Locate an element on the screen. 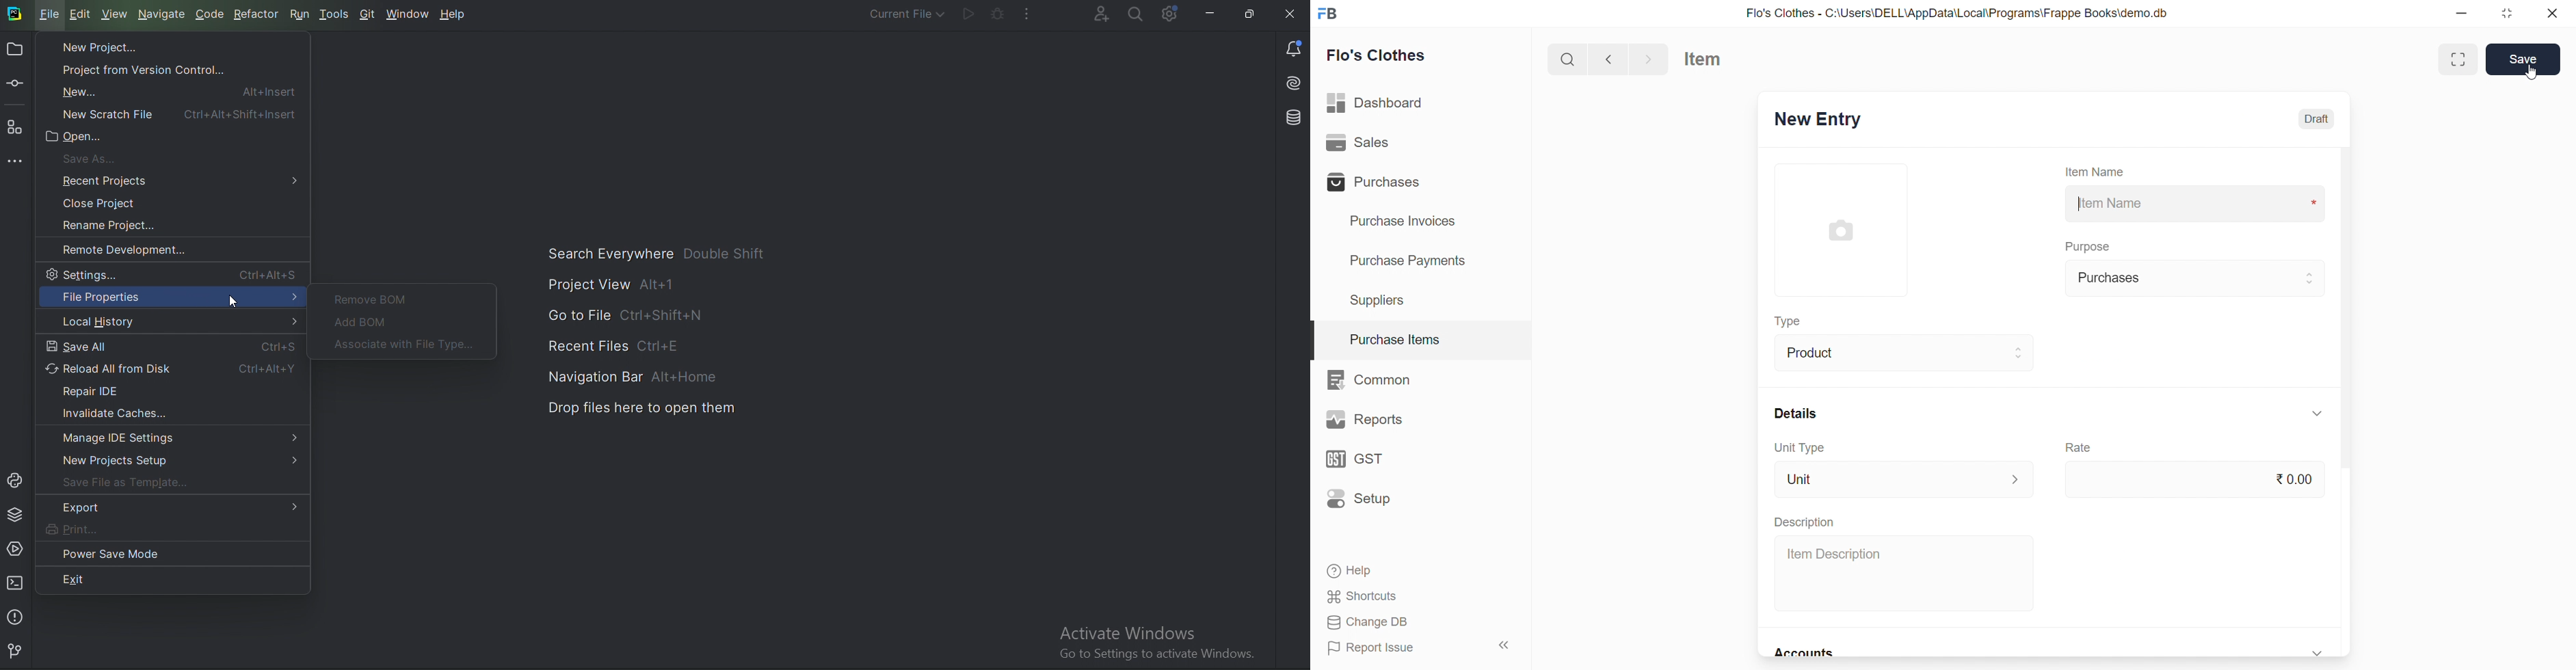 The height and width of the screenshot is (672, 2576). Project View Alt+1 is located at coordinates (618, 286).